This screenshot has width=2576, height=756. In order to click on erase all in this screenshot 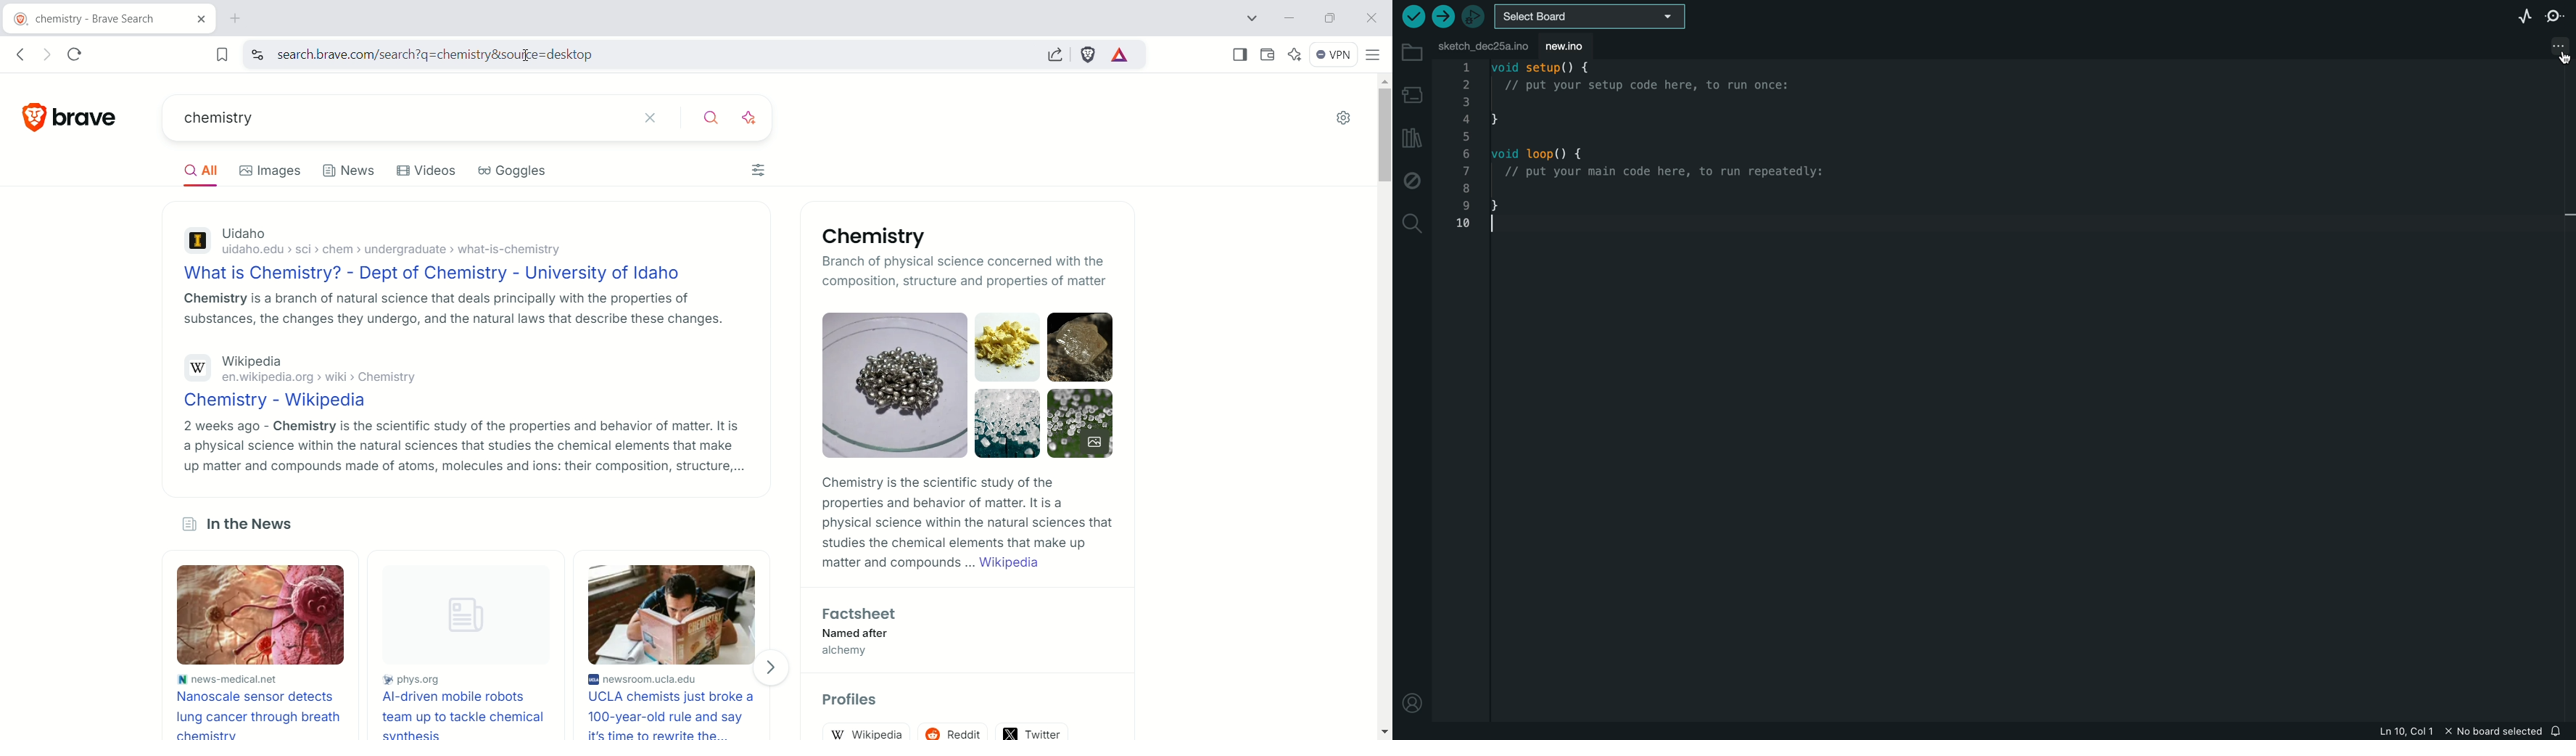, I will do `click(659, 119)`.